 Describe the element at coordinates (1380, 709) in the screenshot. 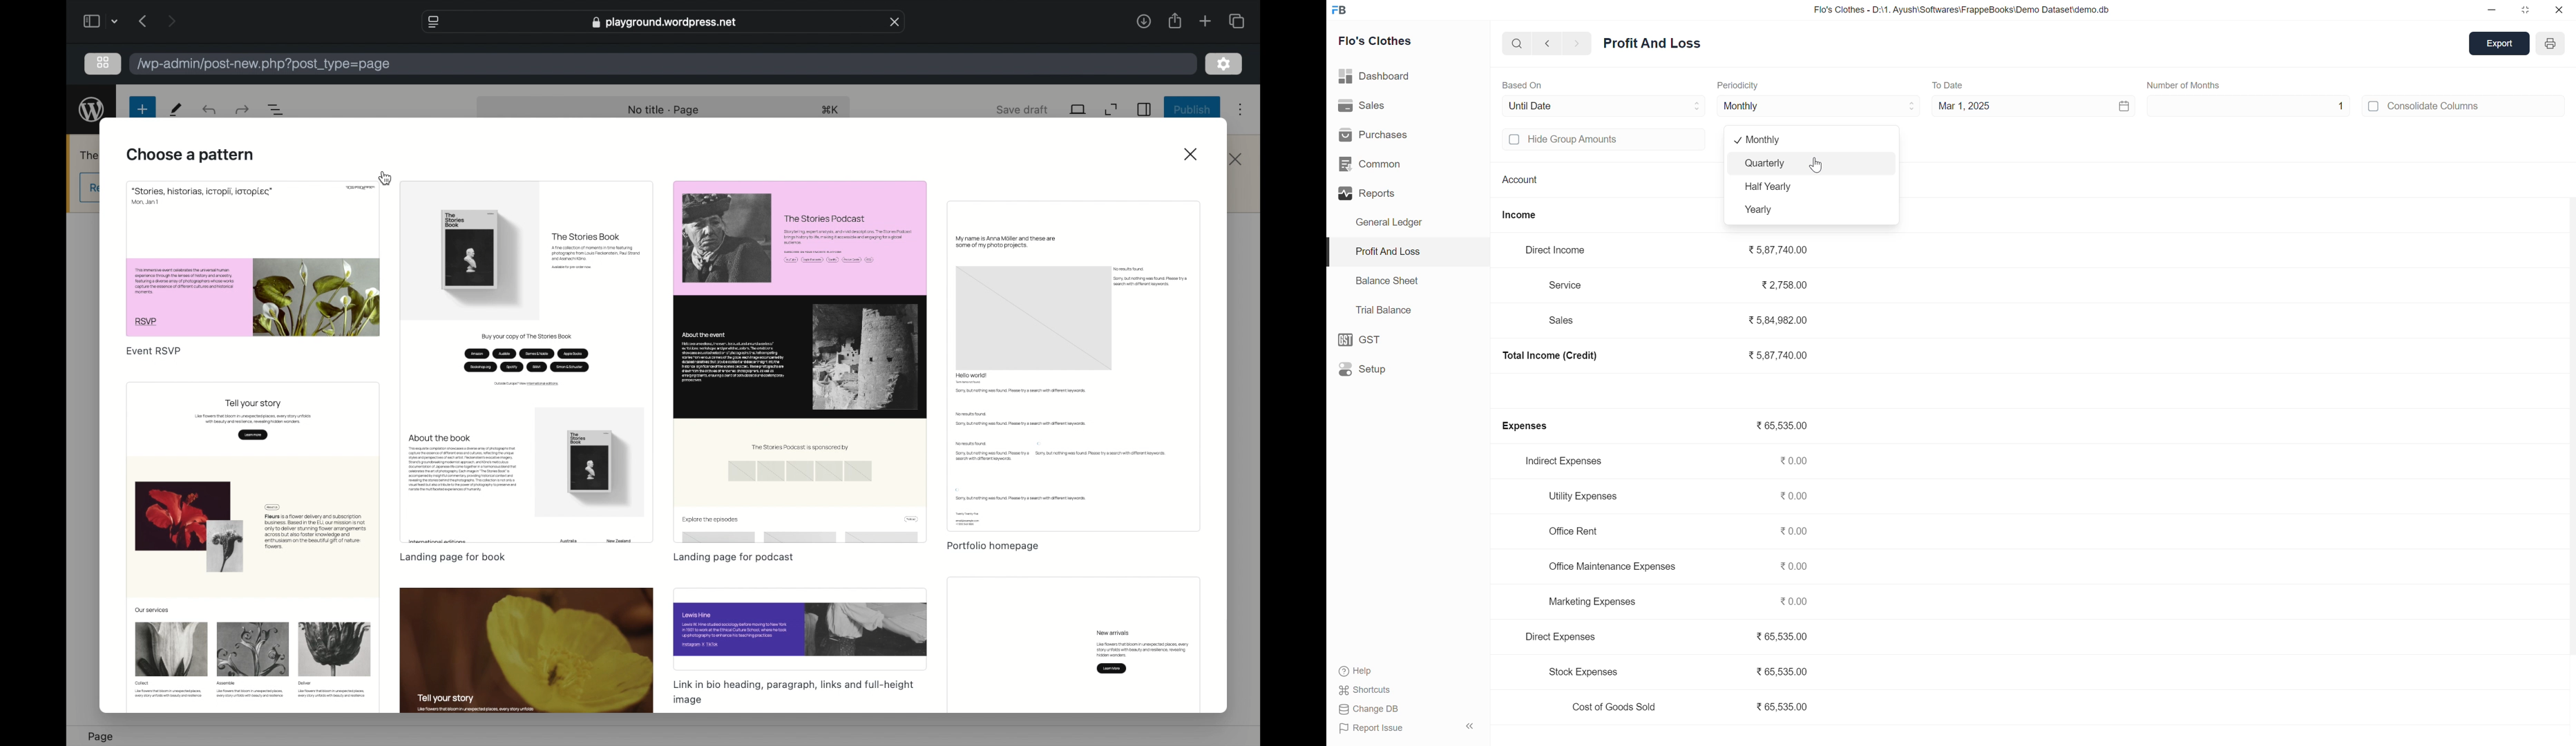

I see `change DB` at that location.